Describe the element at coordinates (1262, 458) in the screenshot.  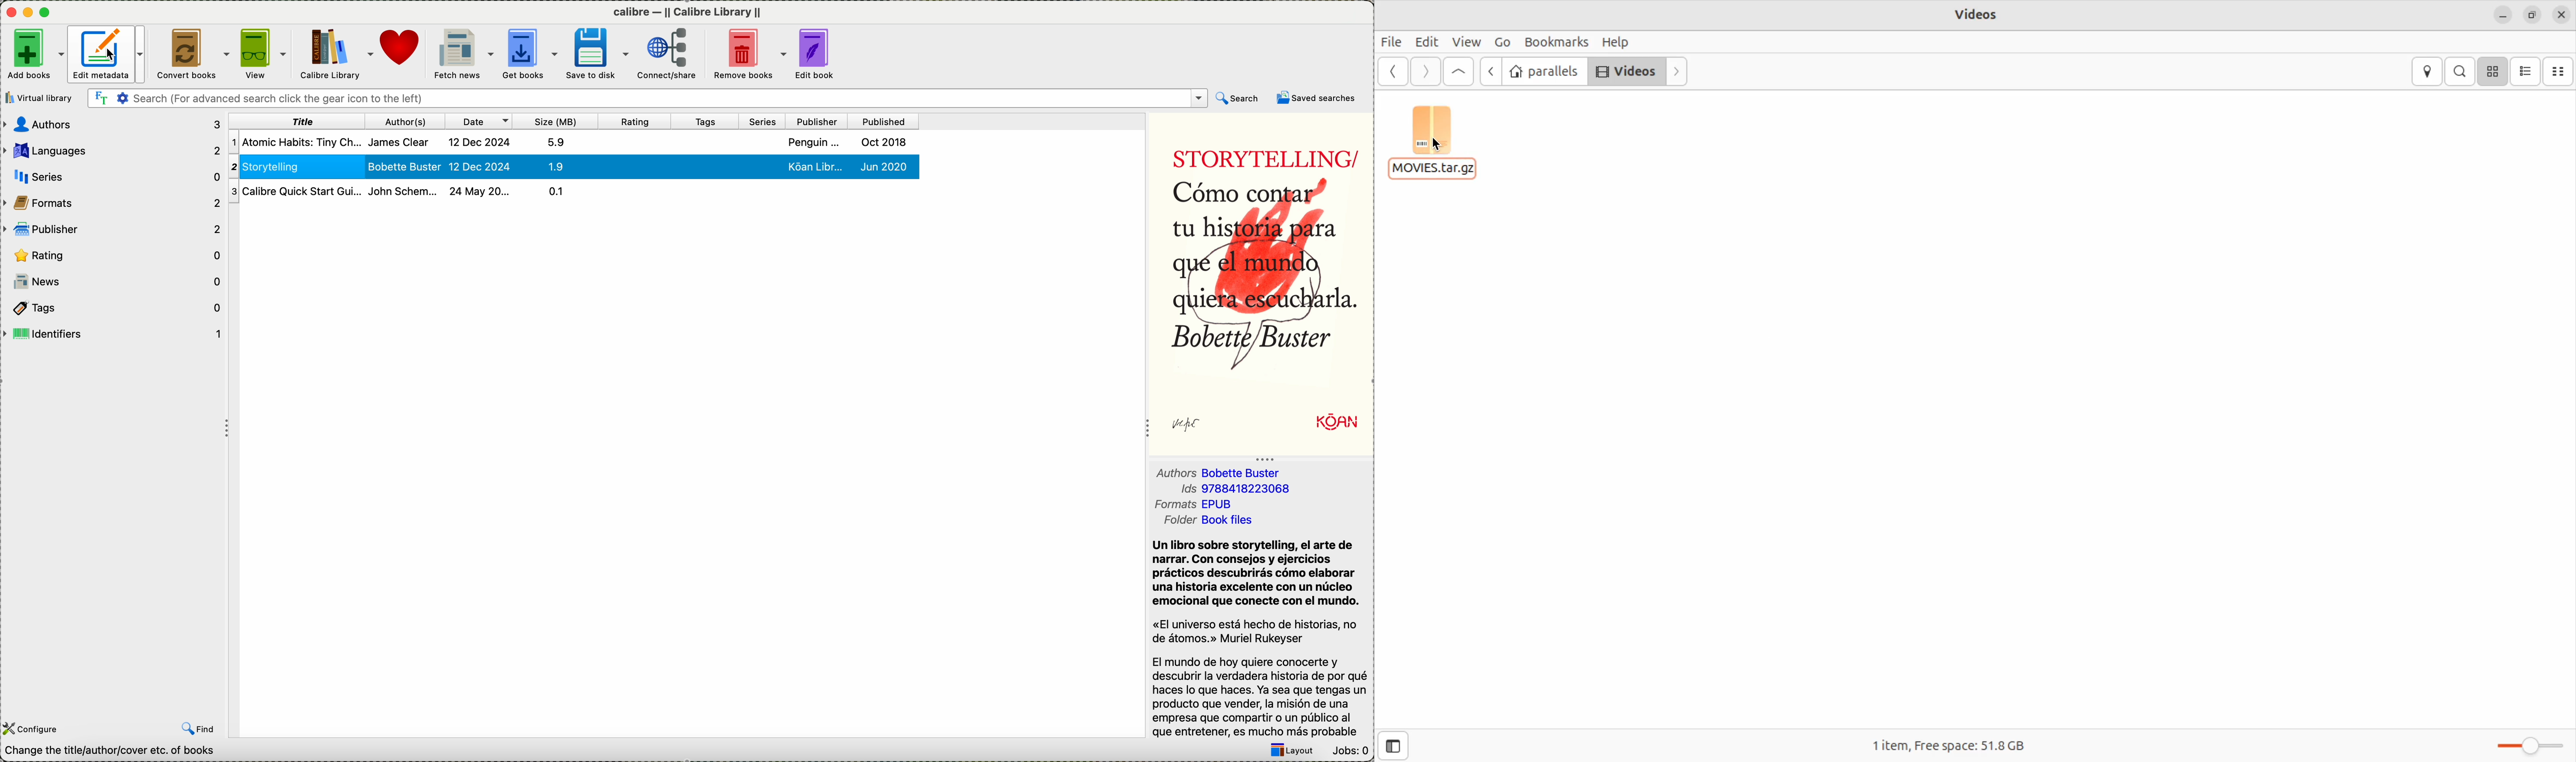
I see `Three Dots` at that location.